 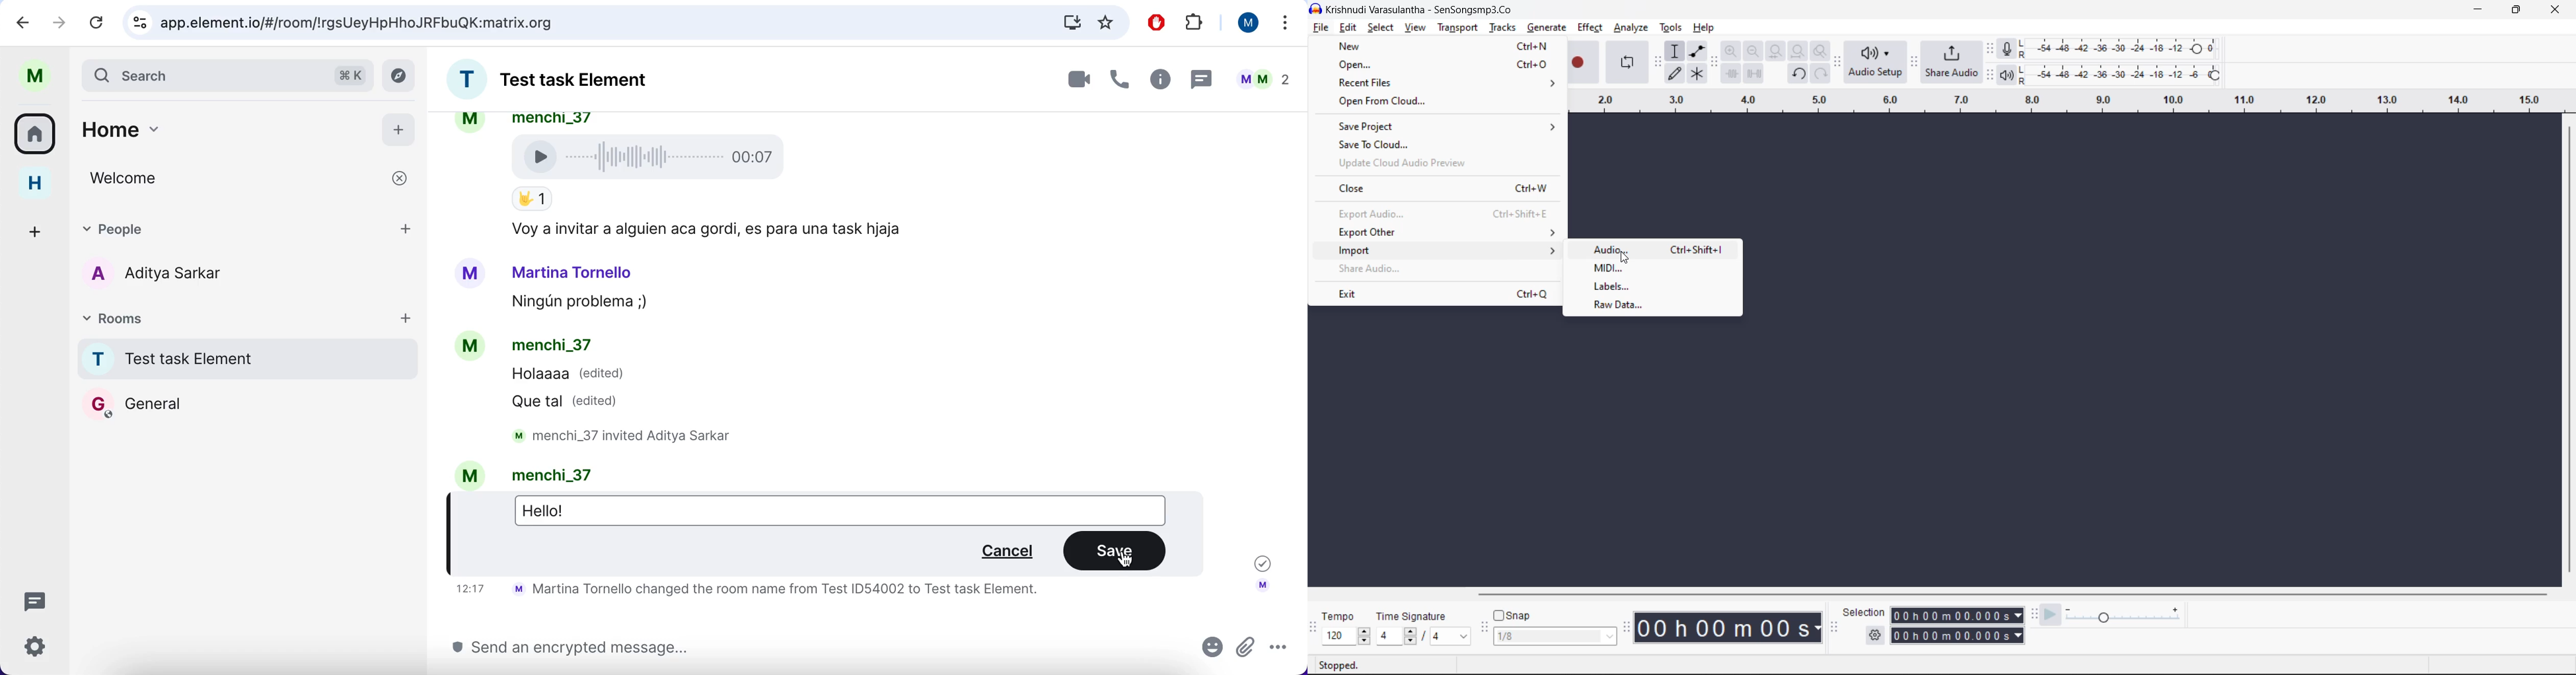 I want to click on attachments, so click(x=1245, y=653).